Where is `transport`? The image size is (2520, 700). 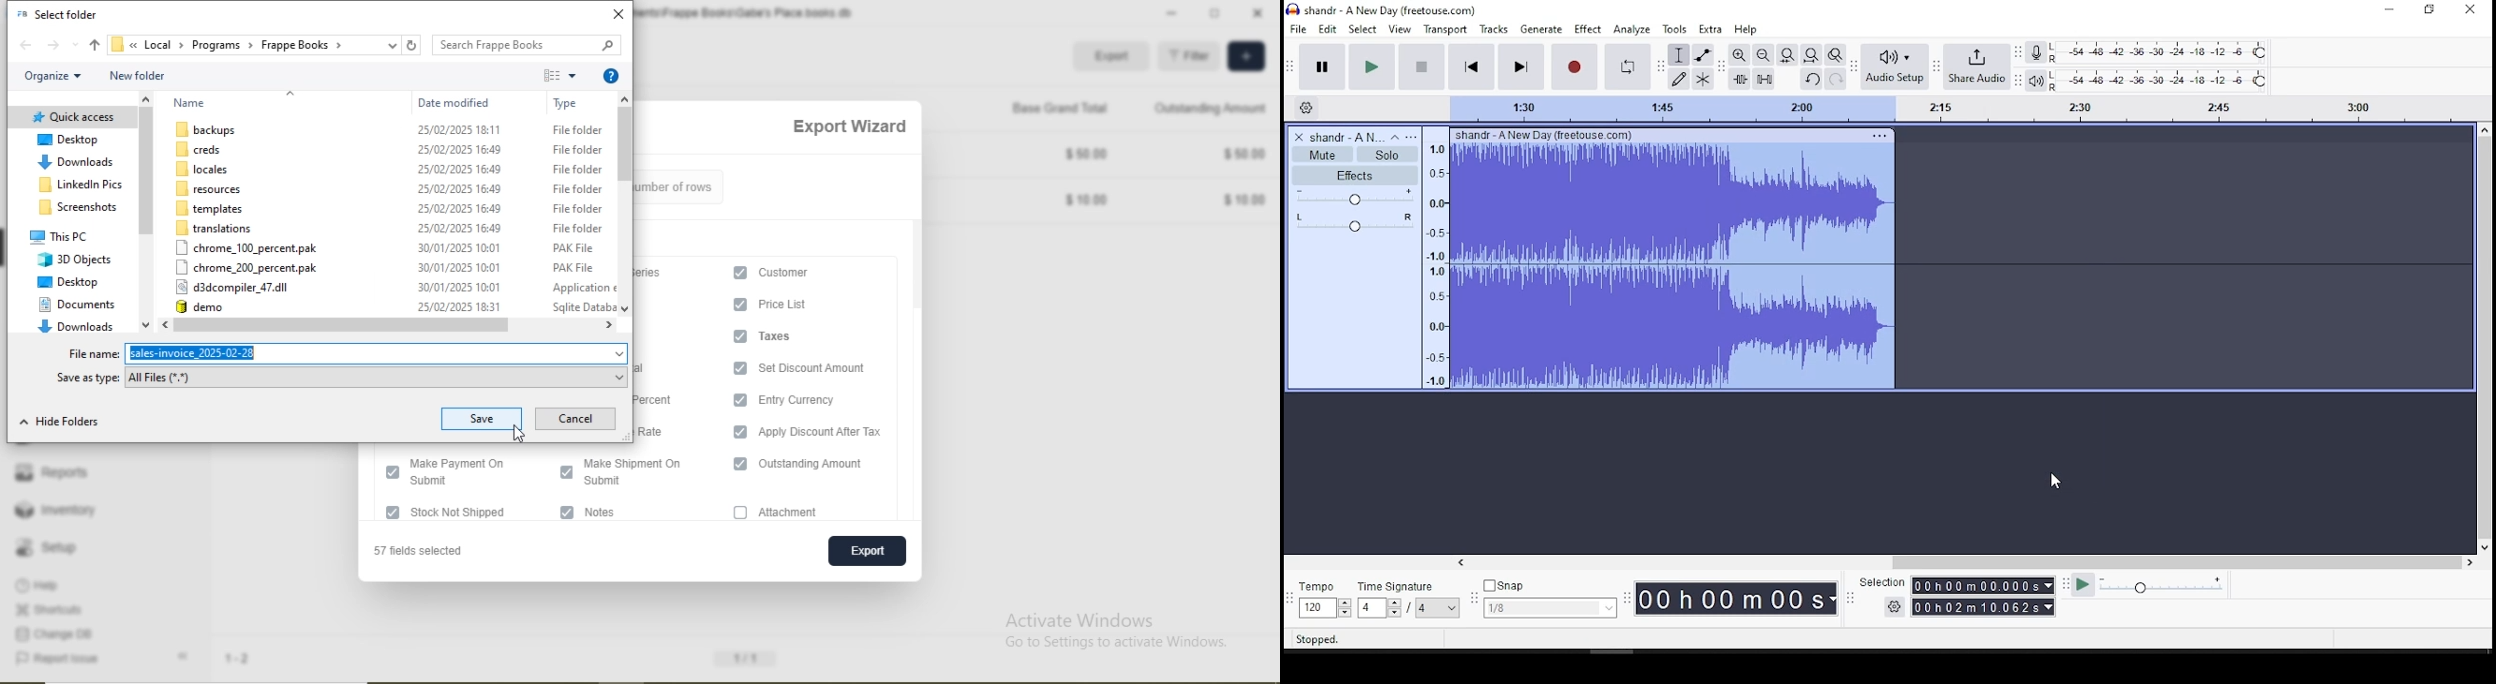 transport is located at coordinates (1445, 28).